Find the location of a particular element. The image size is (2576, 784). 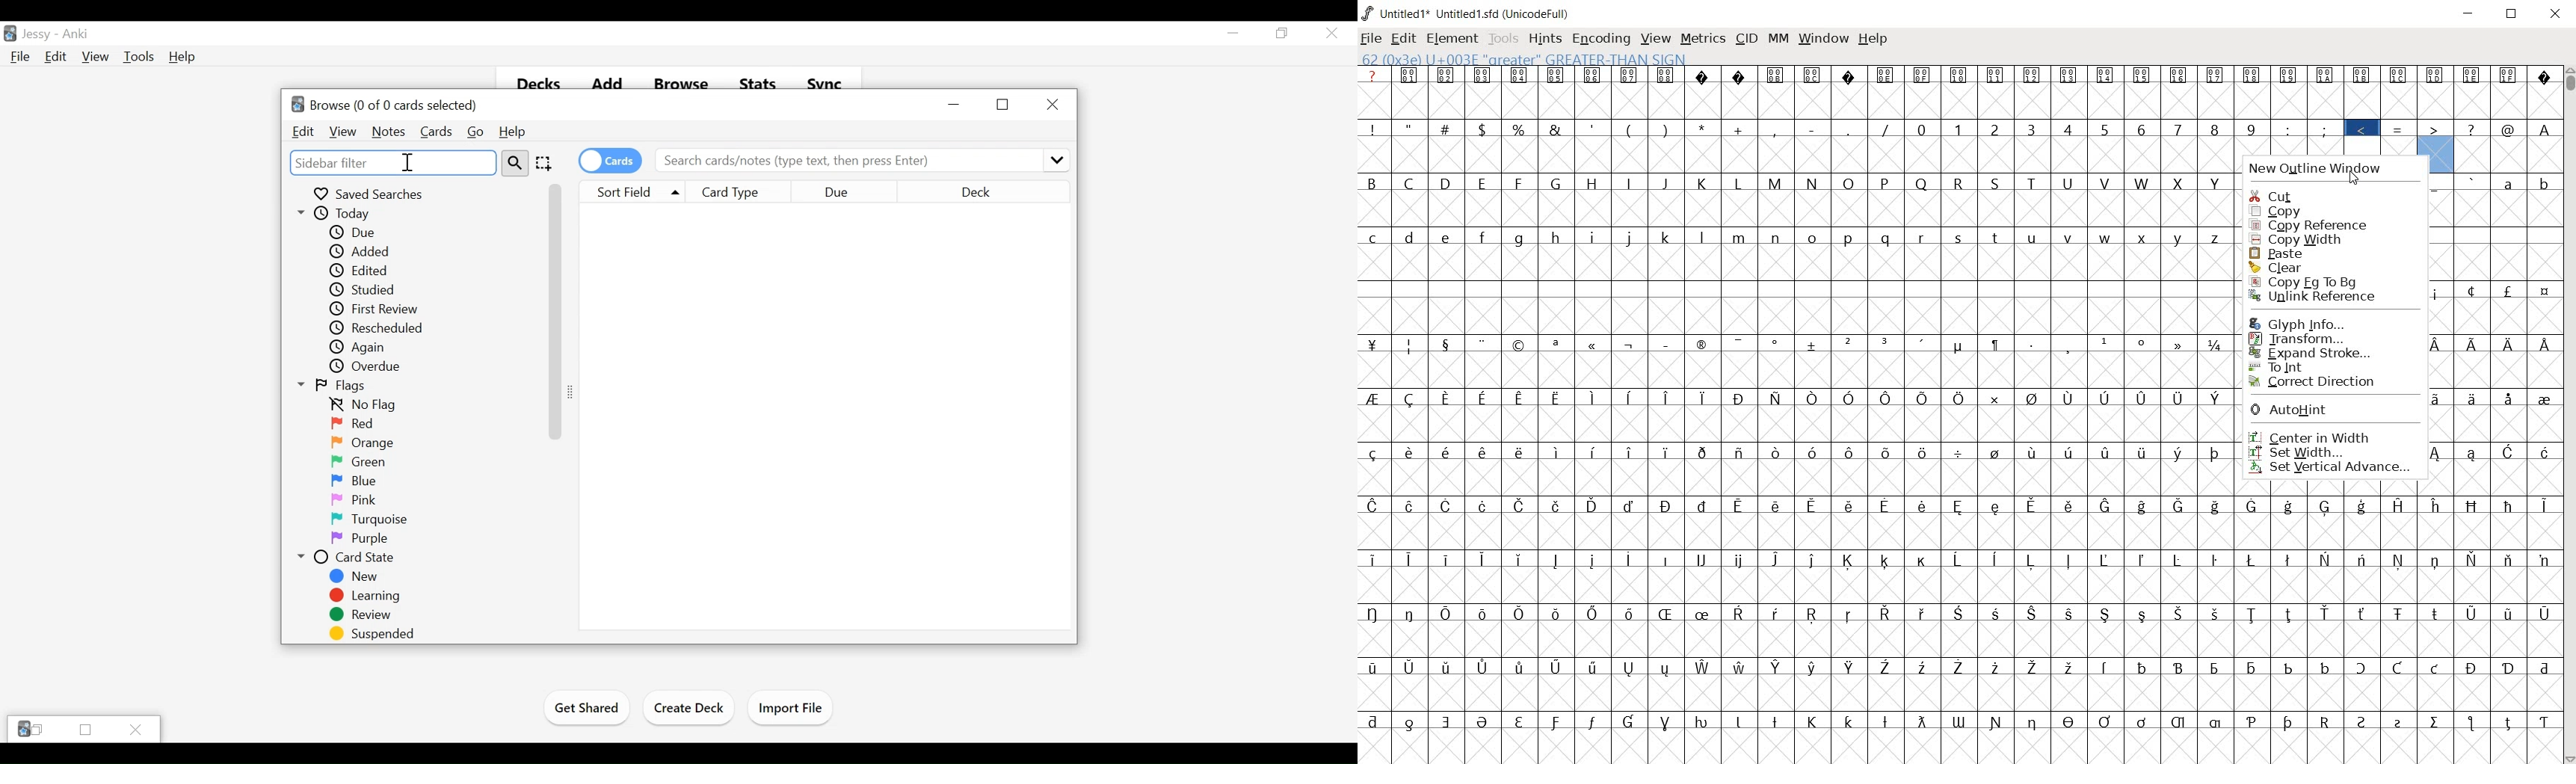

minimize is located at coordinates (956, 105).